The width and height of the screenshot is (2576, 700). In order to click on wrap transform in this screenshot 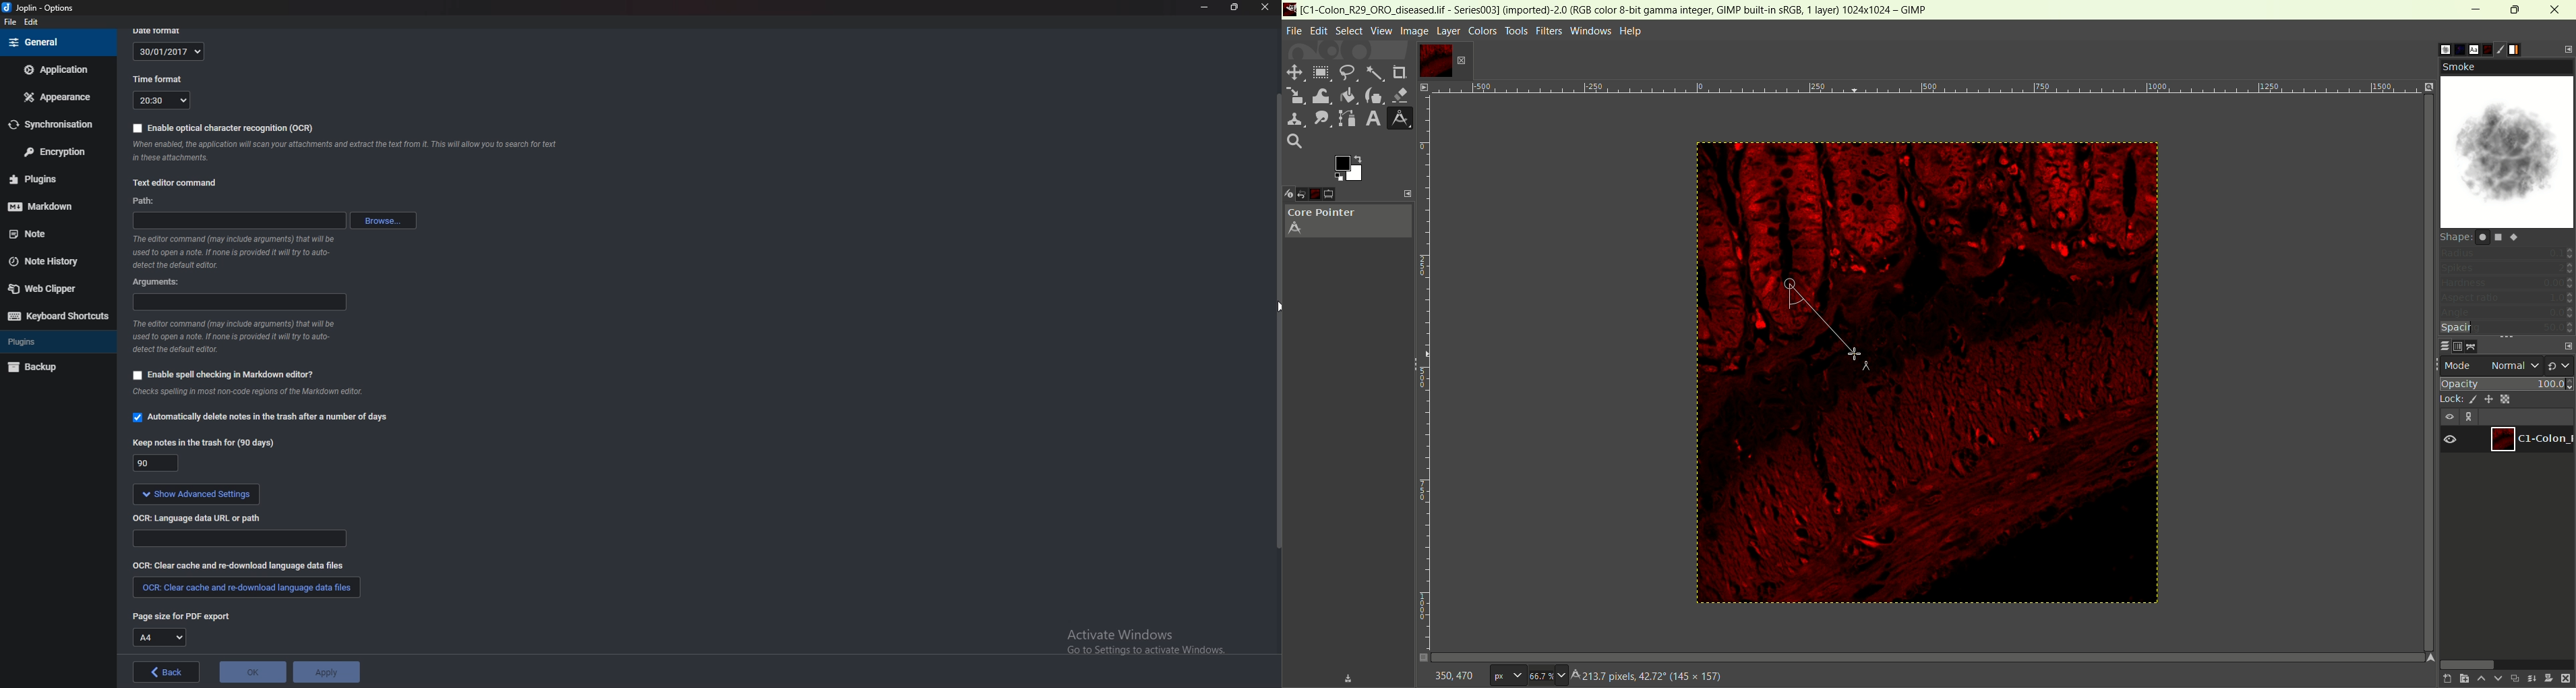, I will do `click(1319, 95)`.